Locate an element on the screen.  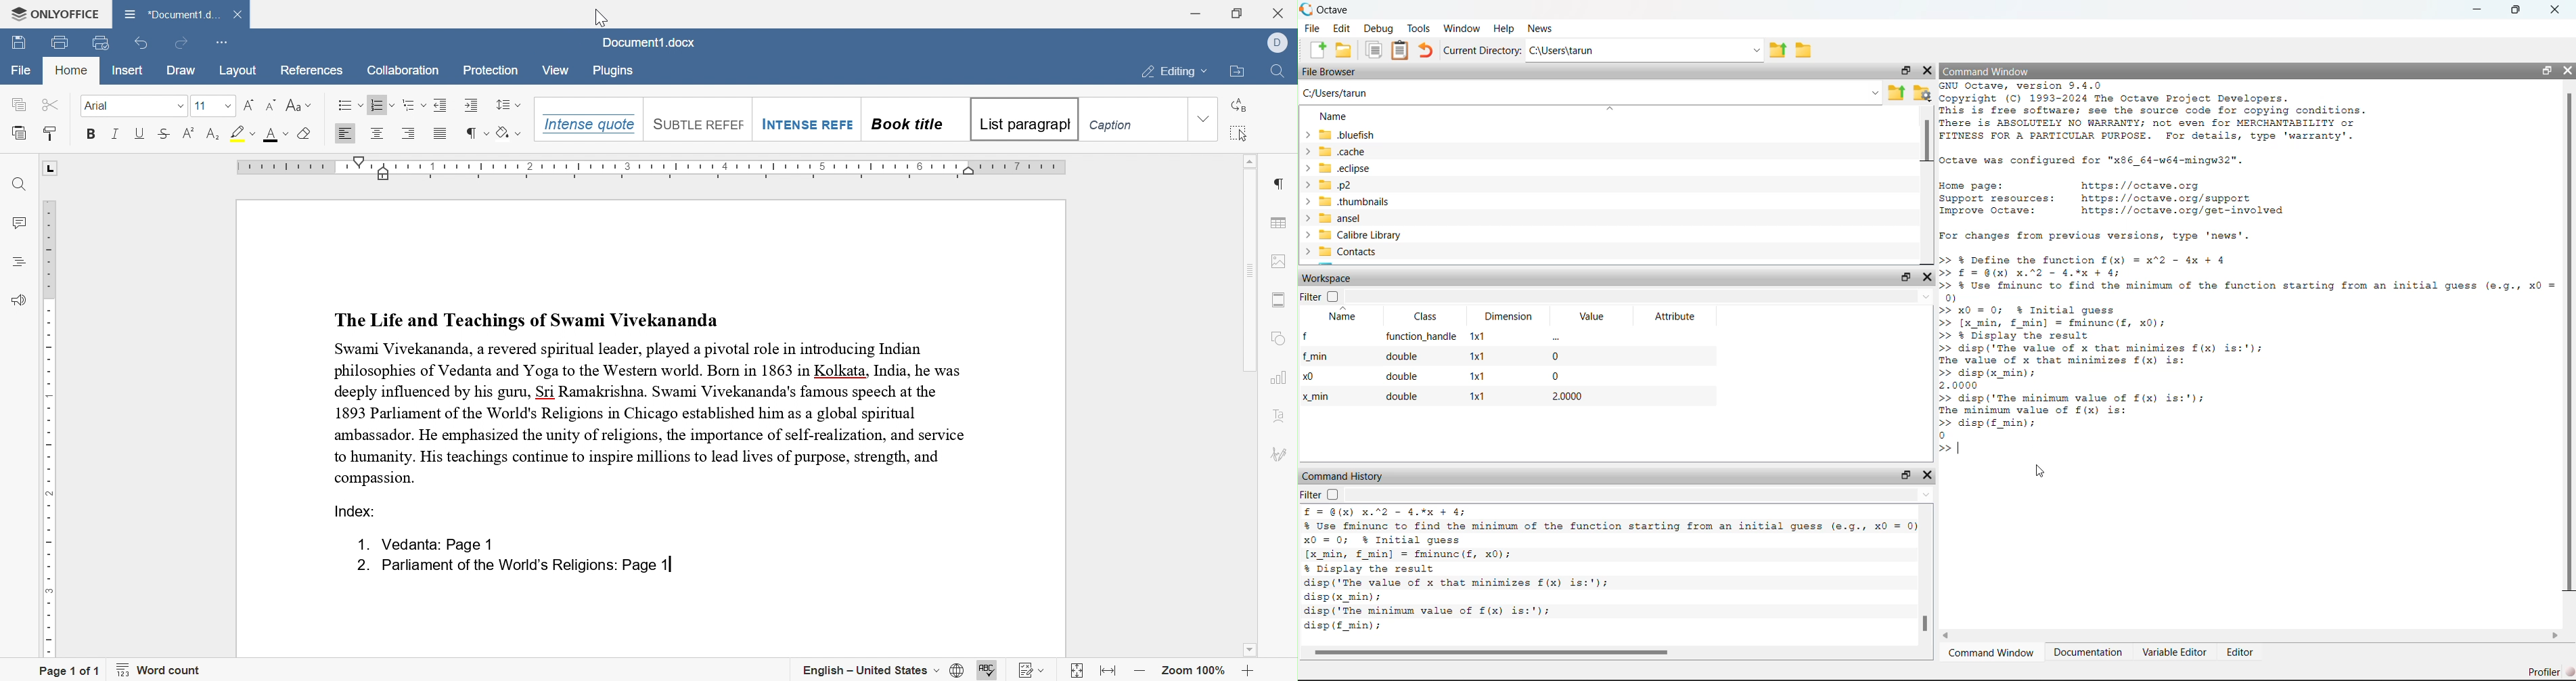
headings is located at coordinates (21, 261).